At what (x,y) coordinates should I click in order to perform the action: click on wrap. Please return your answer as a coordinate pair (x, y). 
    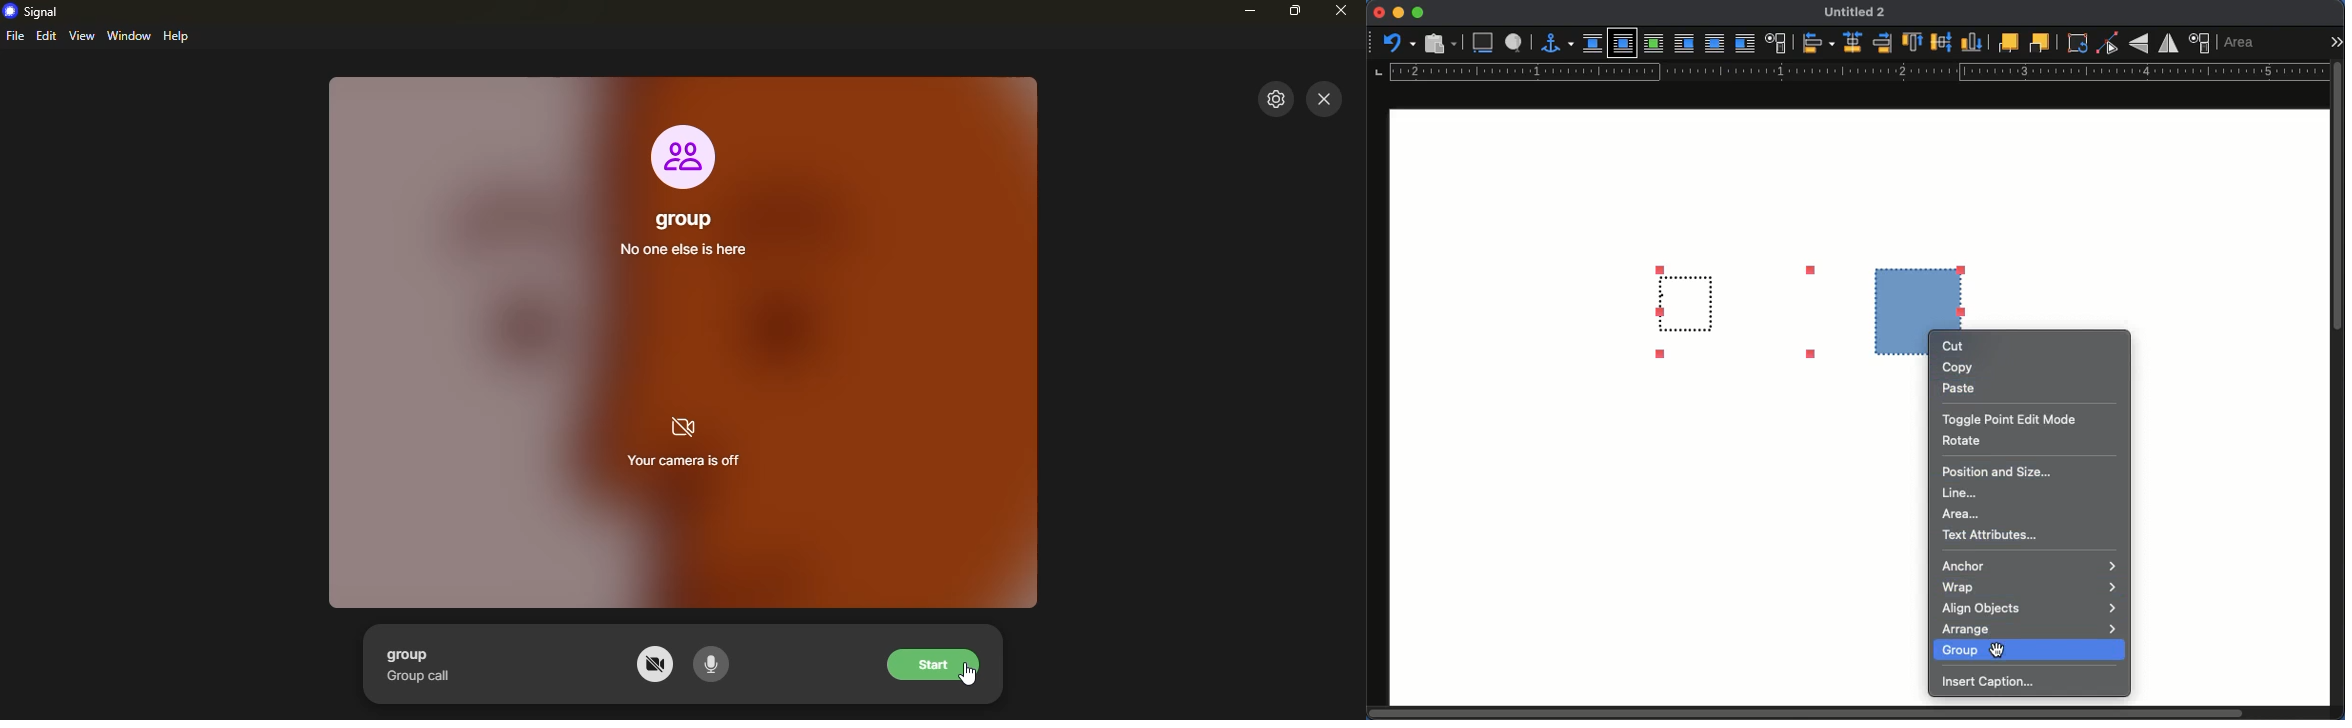
    Looking at the image, I should click on (2028, 588).